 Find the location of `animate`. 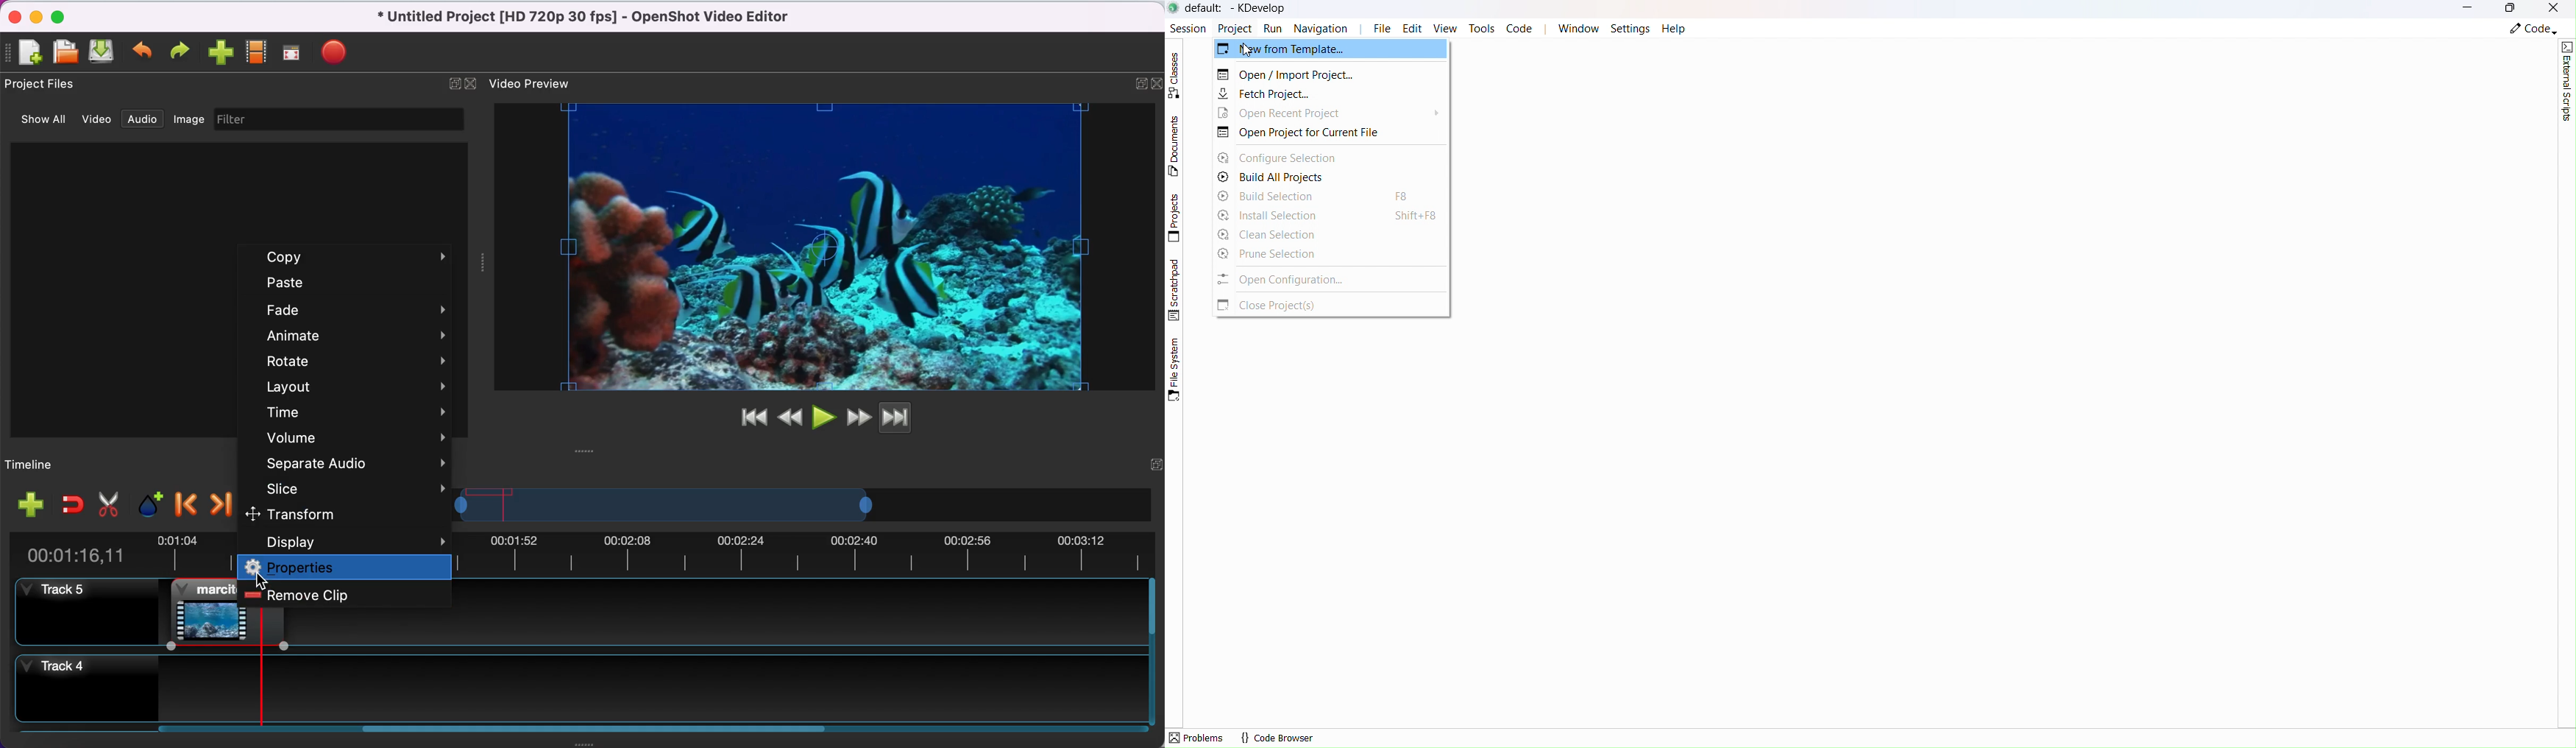

animate is located at coordinates (356, 333).